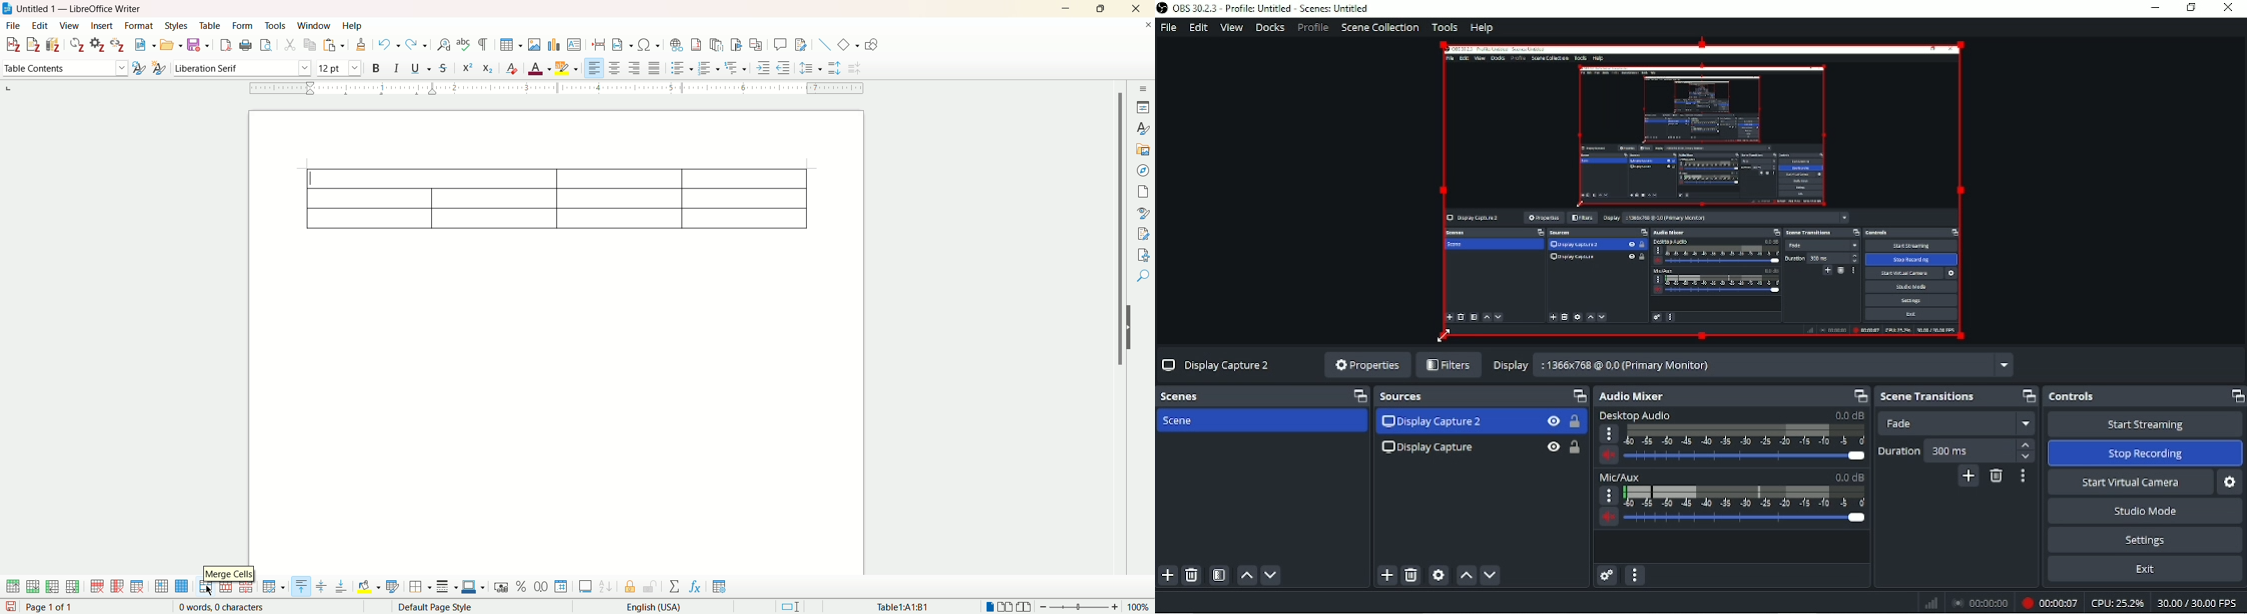 This screenshot has height=616, width=2268. What do you see at coordinates (1062, 10) in the screenshot?
I see `minimize` at bounding box center [1062, 10].